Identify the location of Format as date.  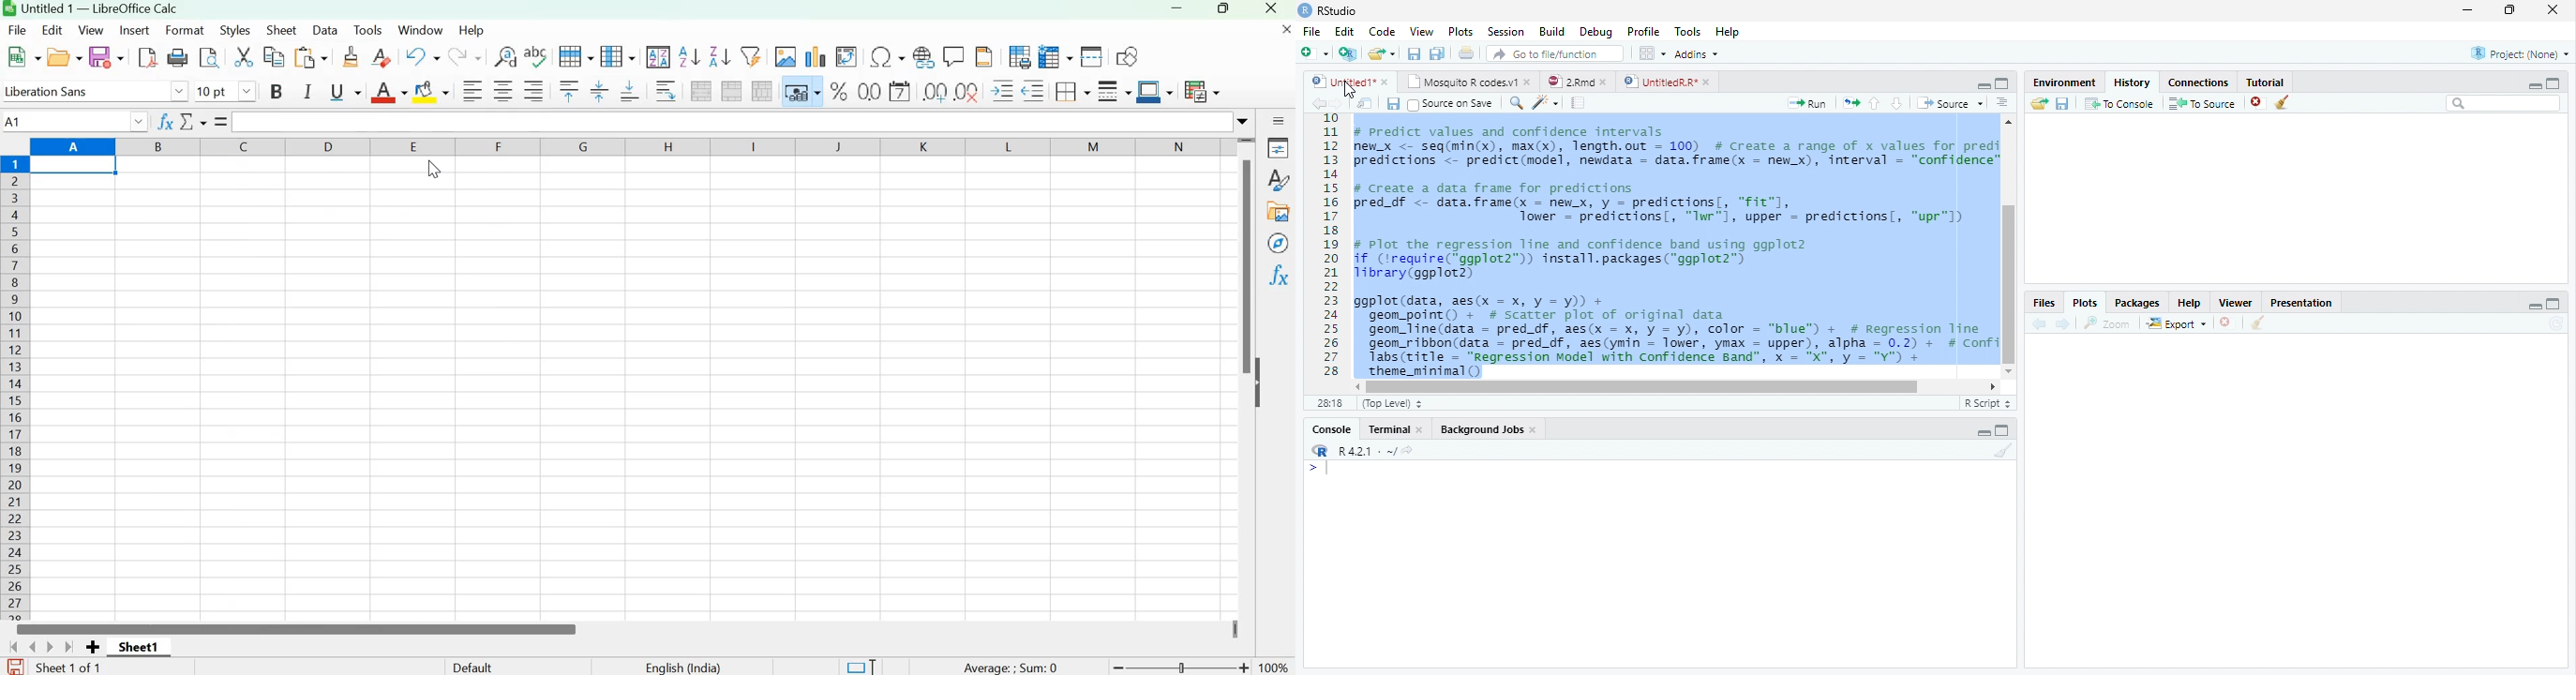
(900, 90).